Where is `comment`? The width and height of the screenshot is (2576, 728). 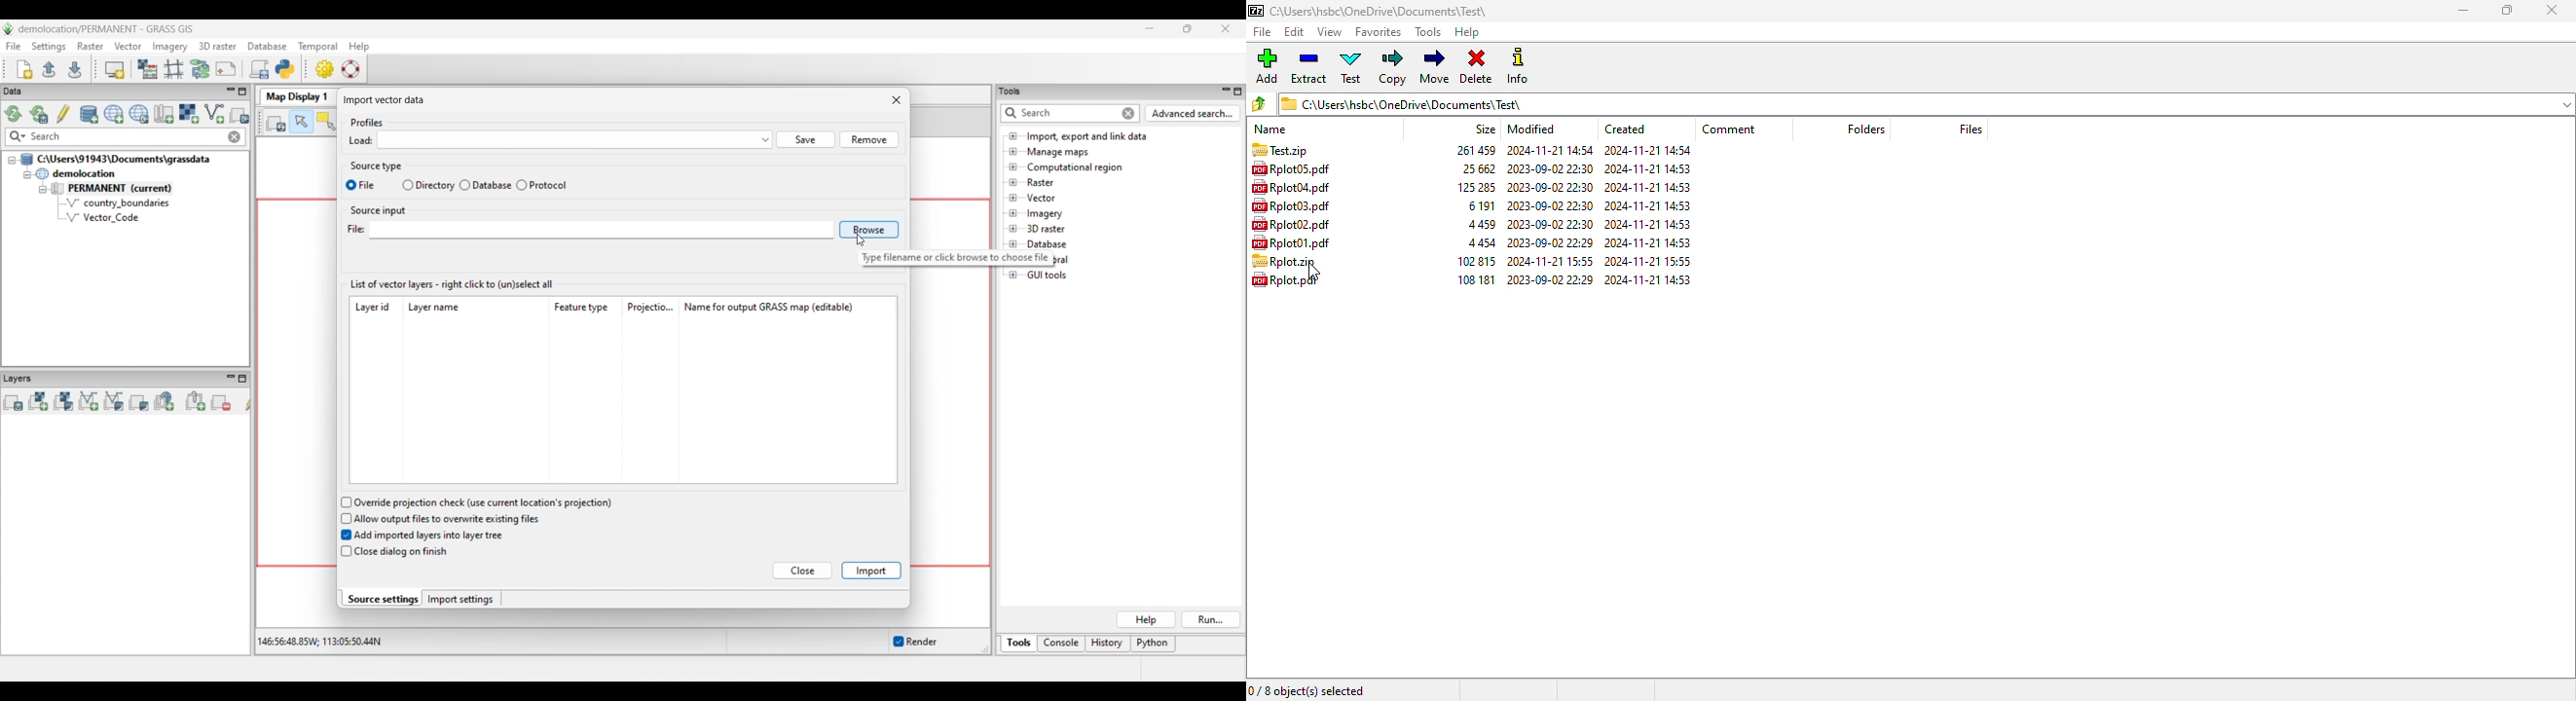
comment is located at coordinates (1729, 129).